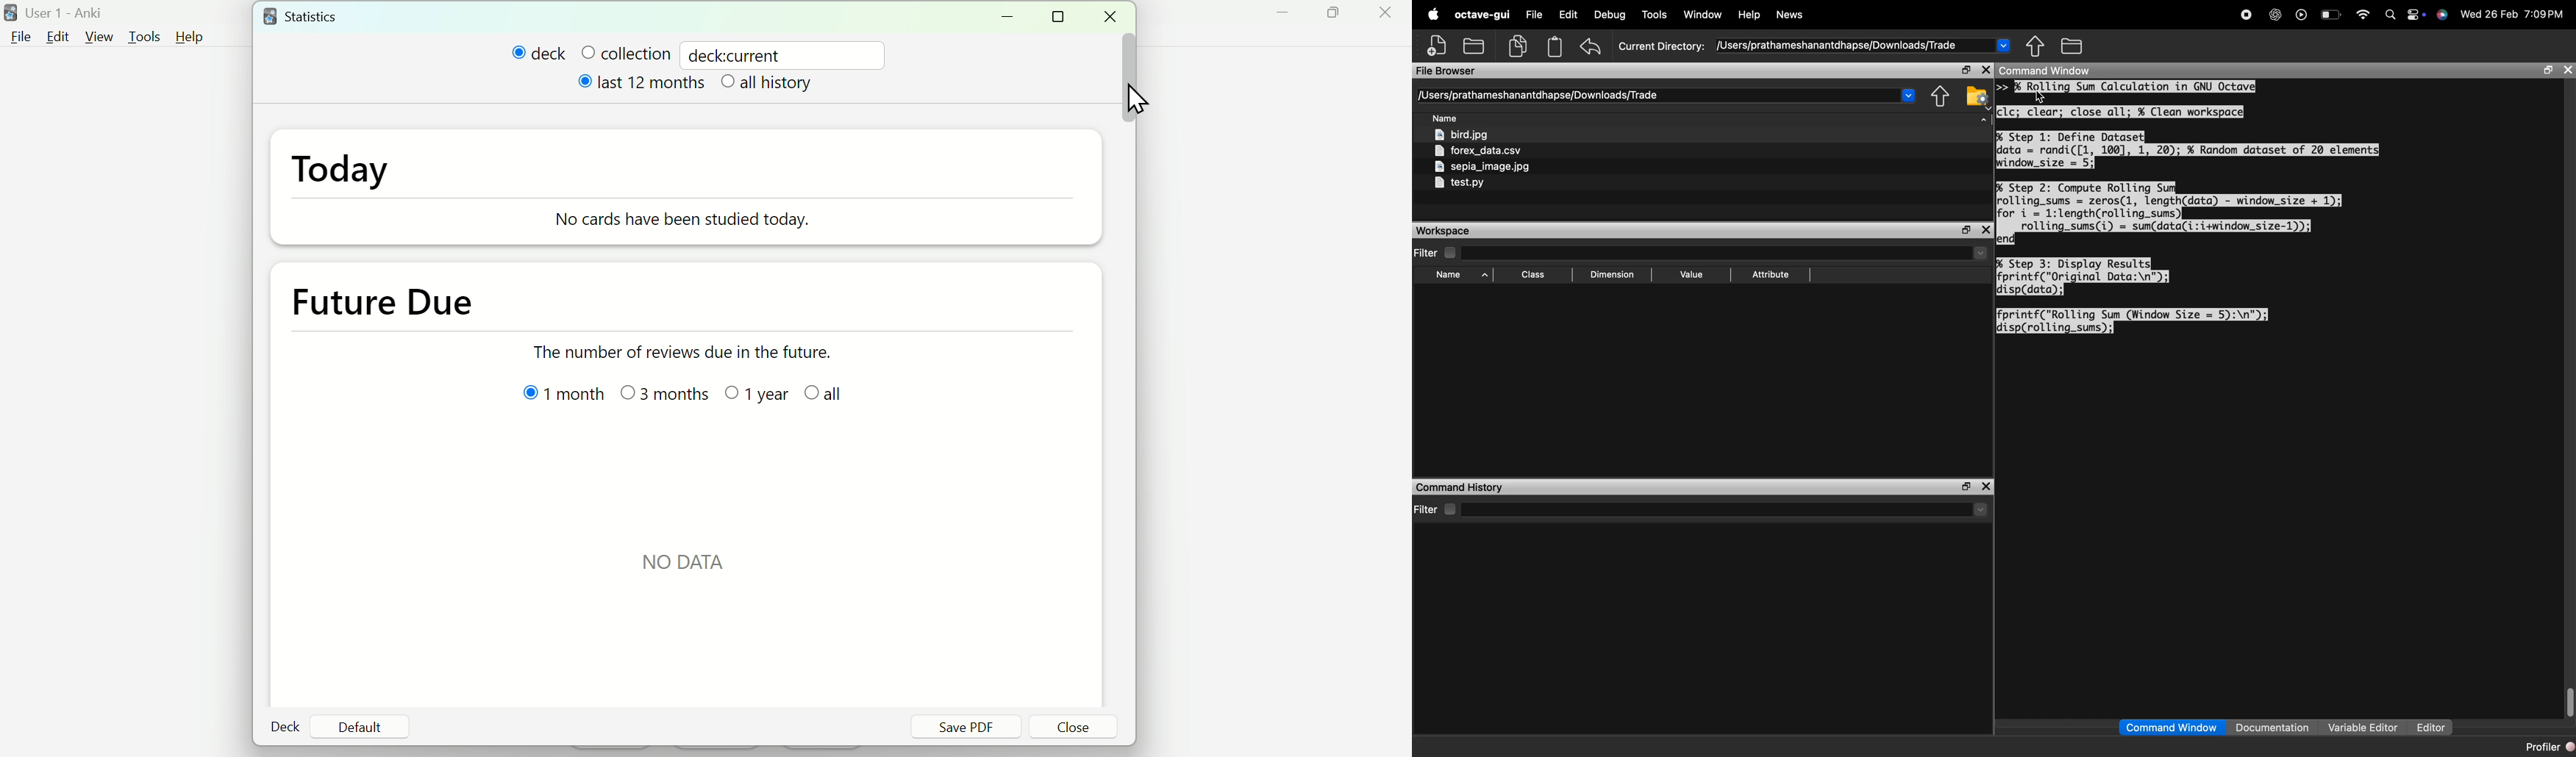  I want to click on progress, so click(691, 224).